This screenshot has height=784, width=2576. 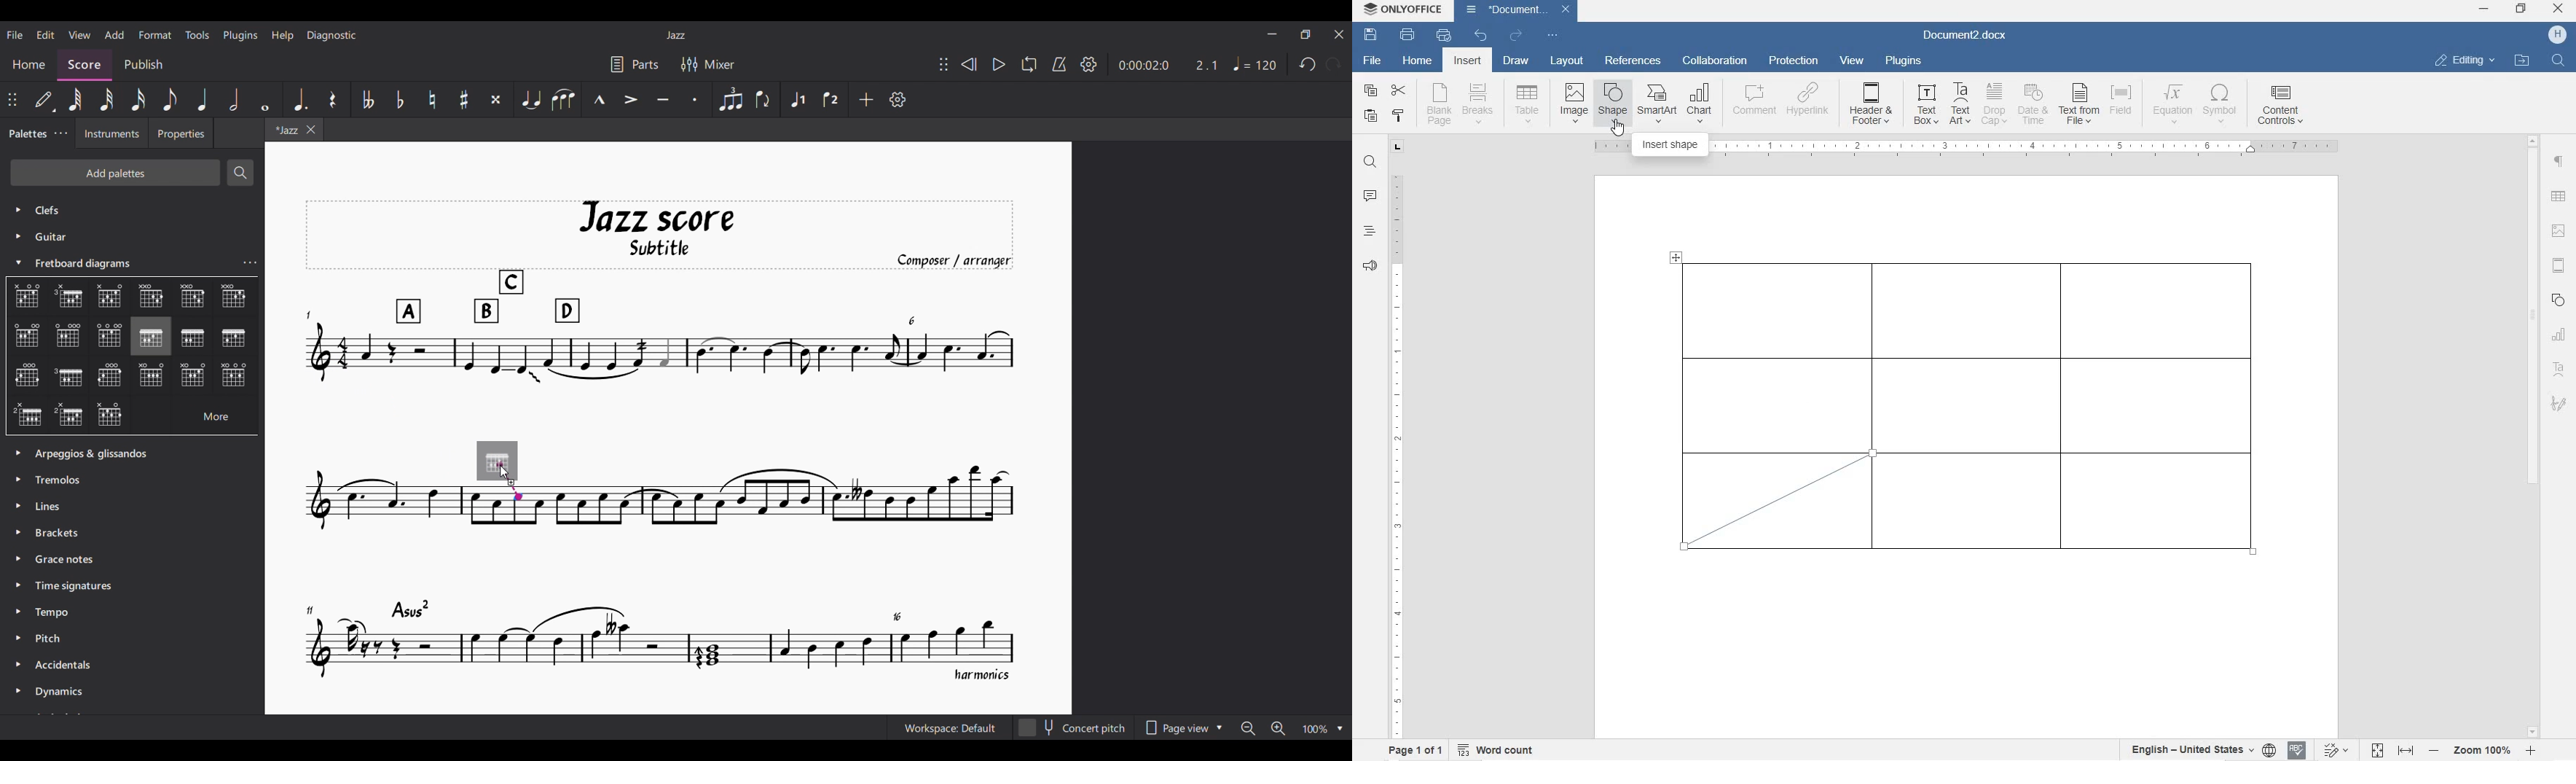 What do you see at coordinates (598, 99) in the screenshot?
I see `Marcato` at bounding box center [598, 99].